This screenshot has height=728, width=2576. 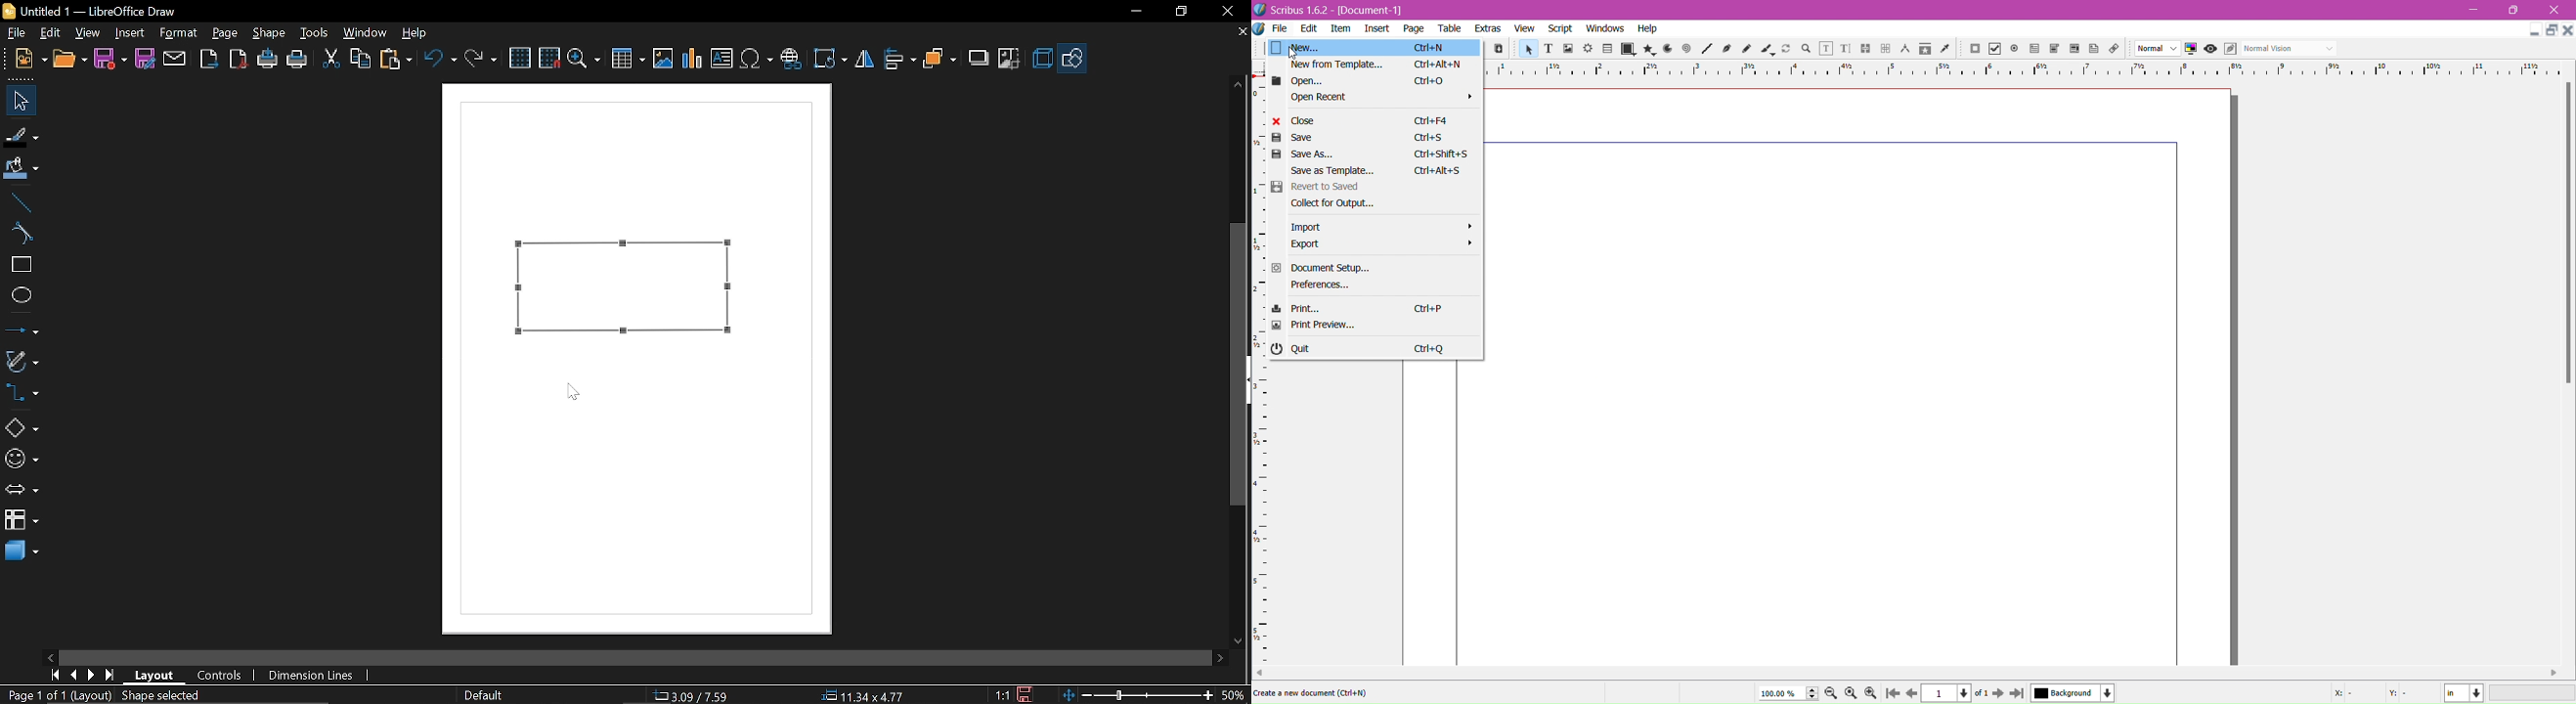 What do you see at coordinates (2209, 49) in the screenshot?
I see `icon` at bounding box center [2209, 49].